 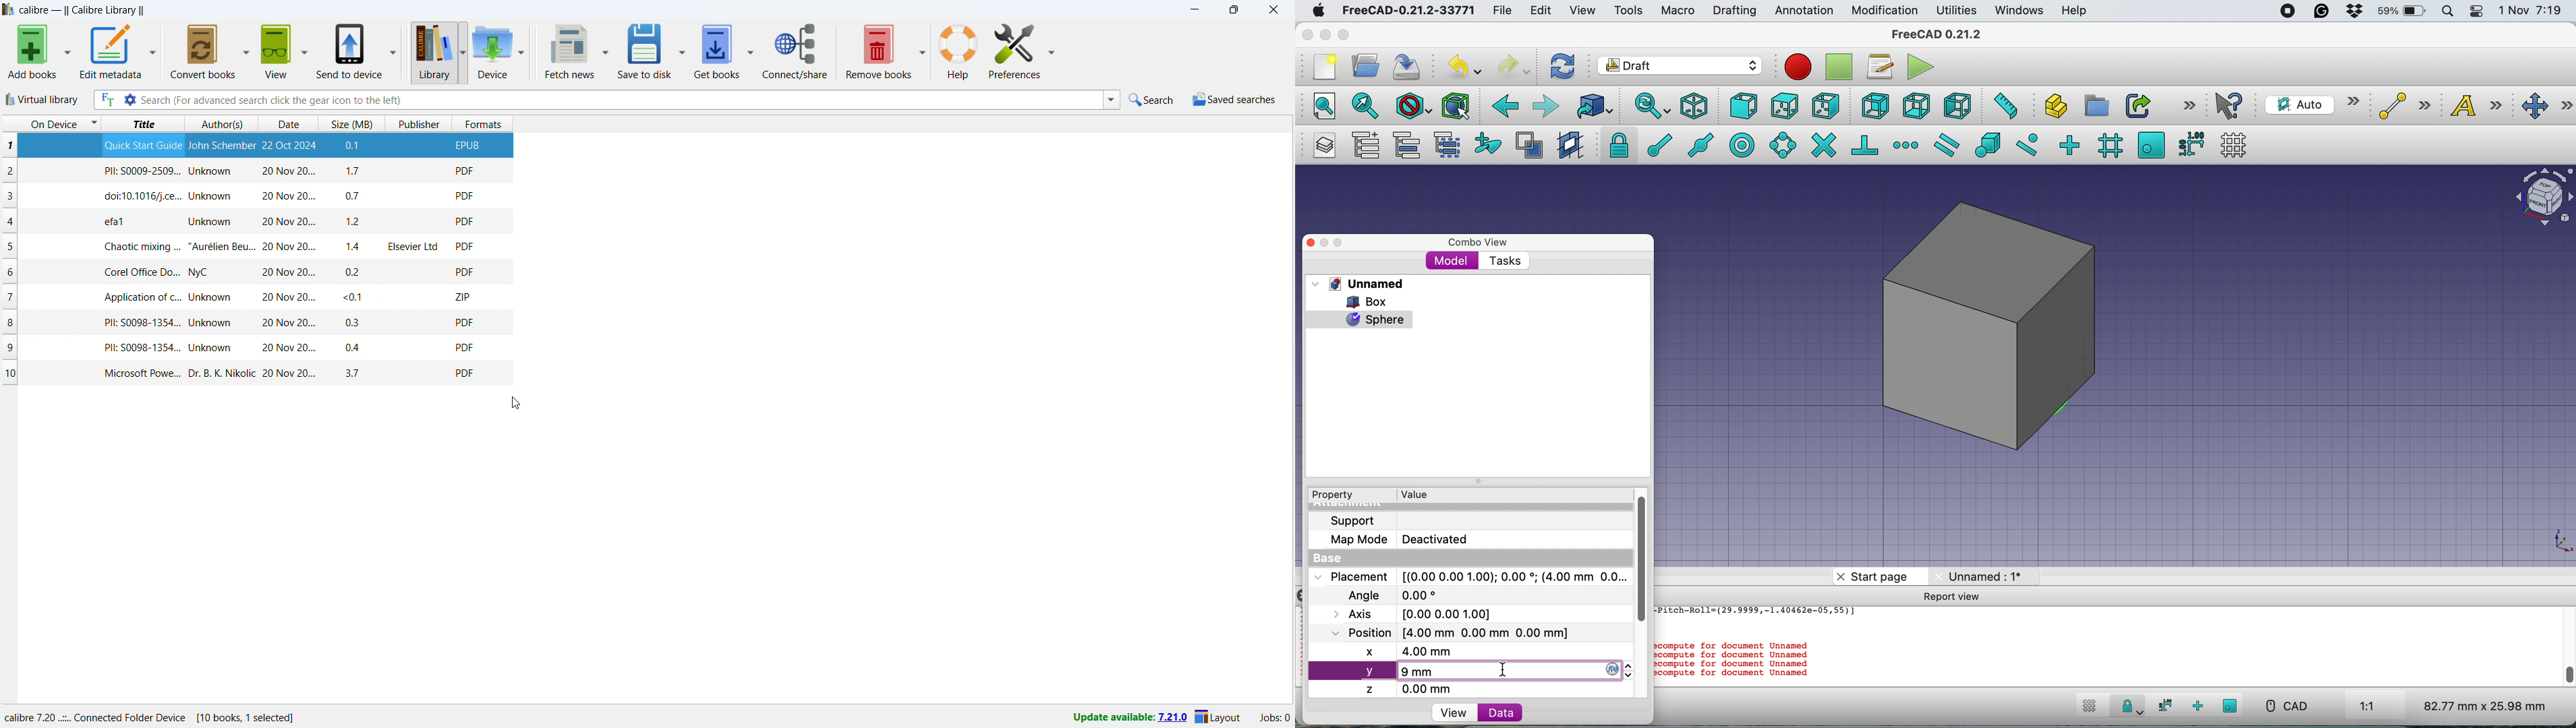 I want to click on close tab, so click(x=1838, y=576).